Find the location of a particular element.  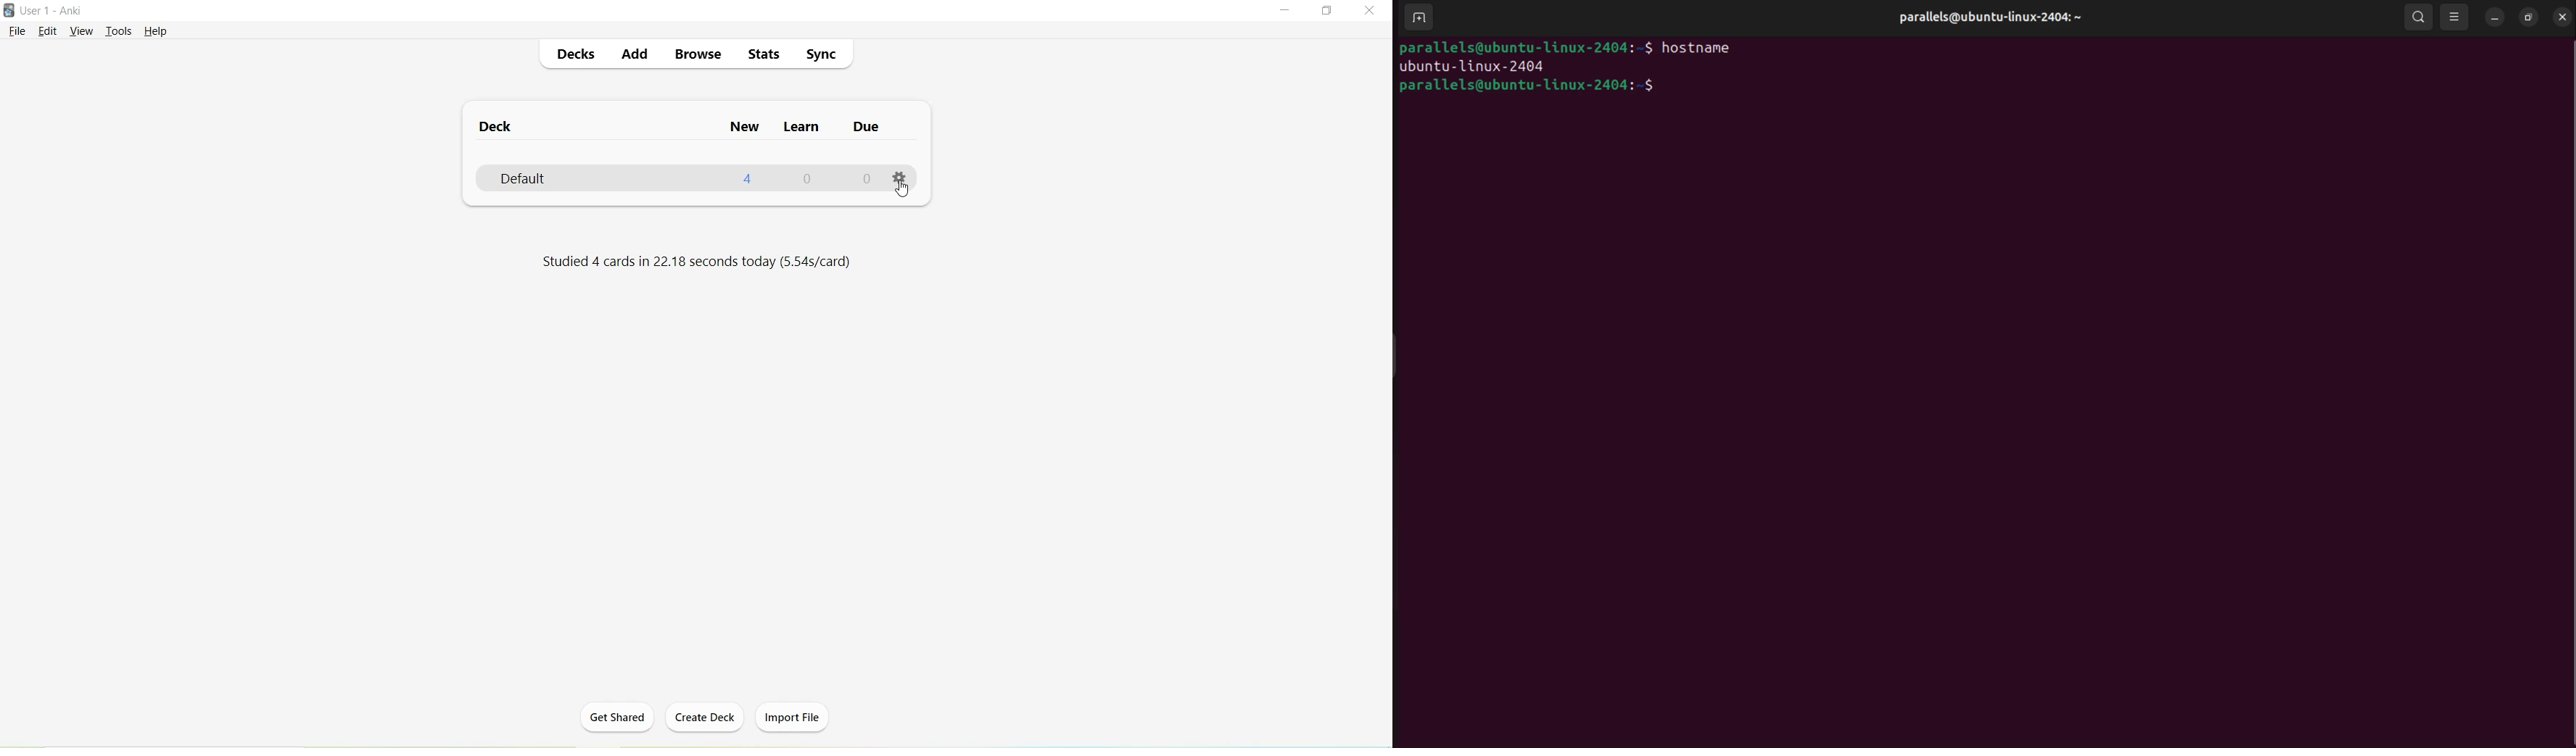

parallels@ubuntu-linux-2404:~$ is located at coordinates (1527, 87).